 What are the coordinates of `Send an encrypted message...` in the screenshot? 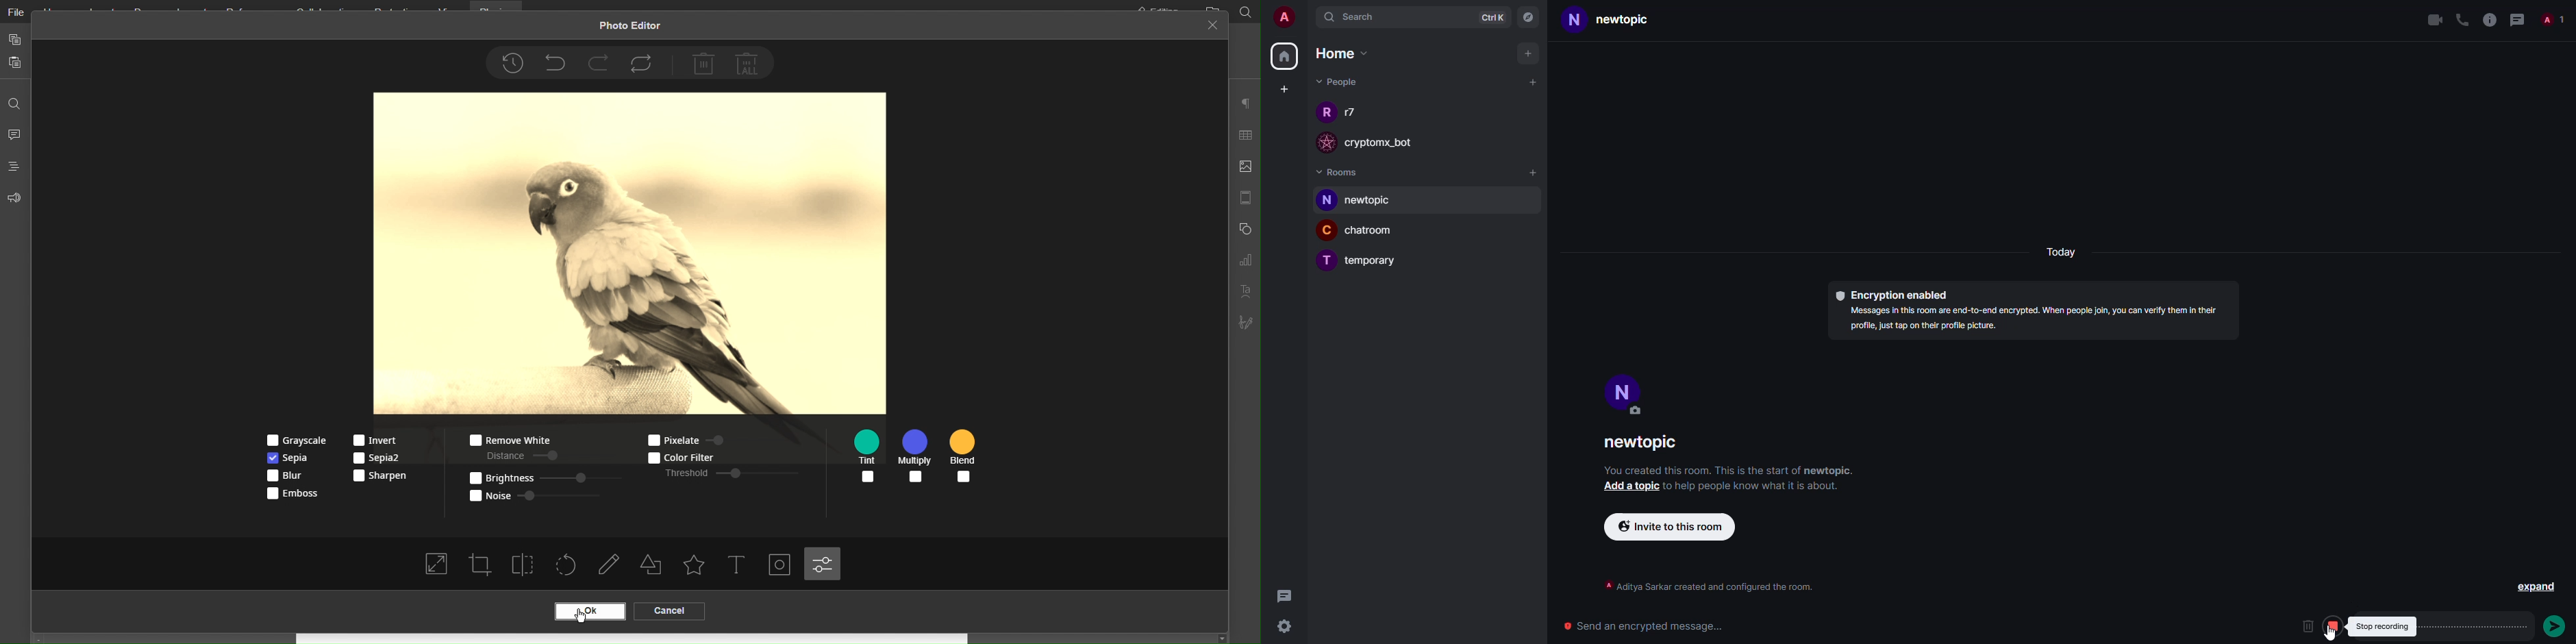 It's located at (1652, 627).